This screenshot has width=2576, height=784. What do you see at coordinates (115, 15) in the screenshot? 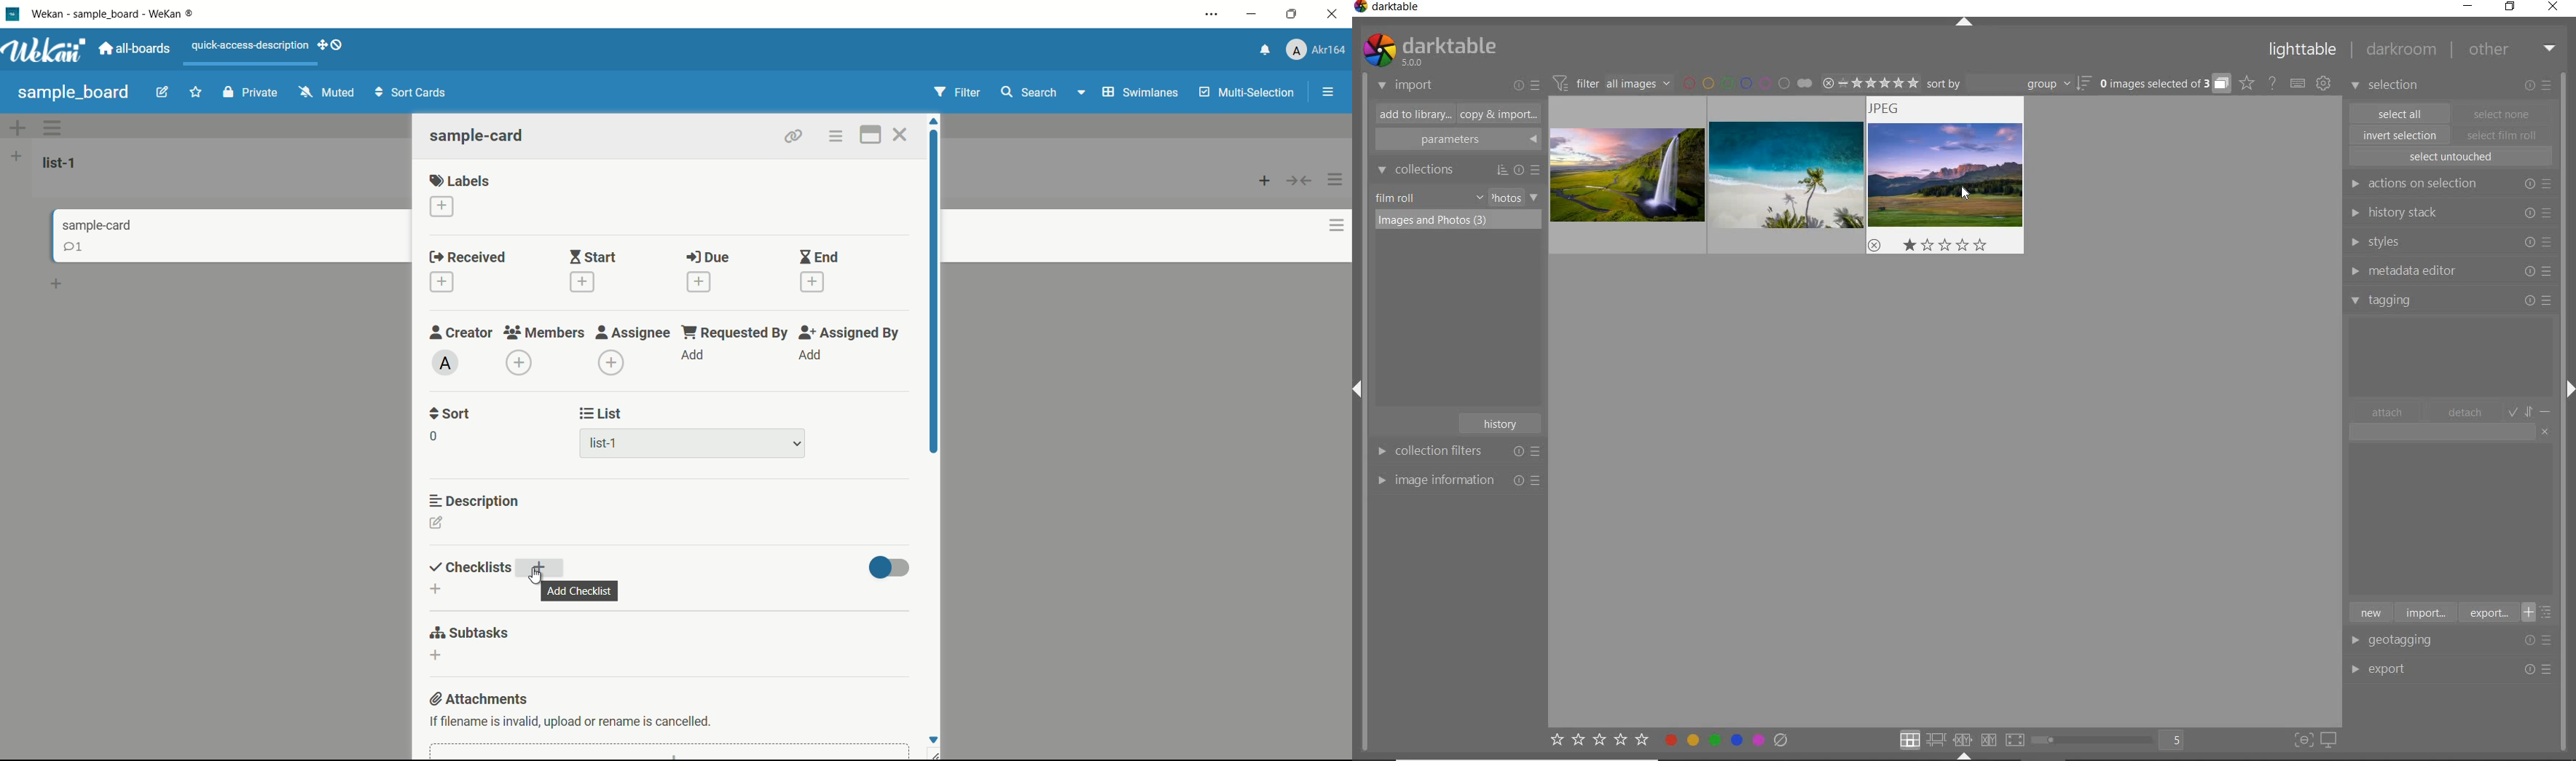
I see `app name` at bounding box center [115, 15].